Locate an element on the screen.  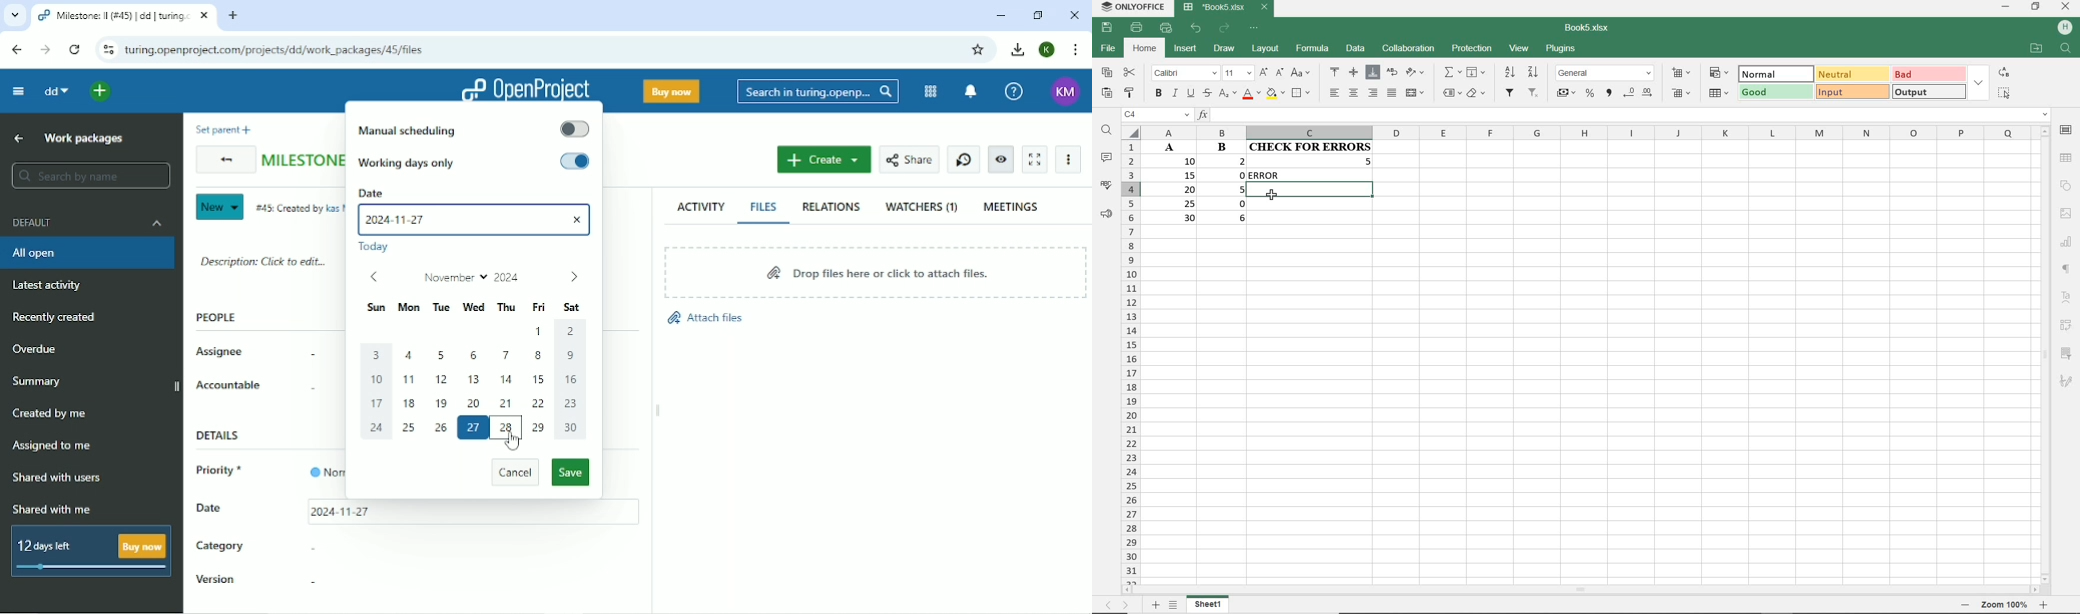
SPELL CHECKING is located at coordinates (1106, 183).